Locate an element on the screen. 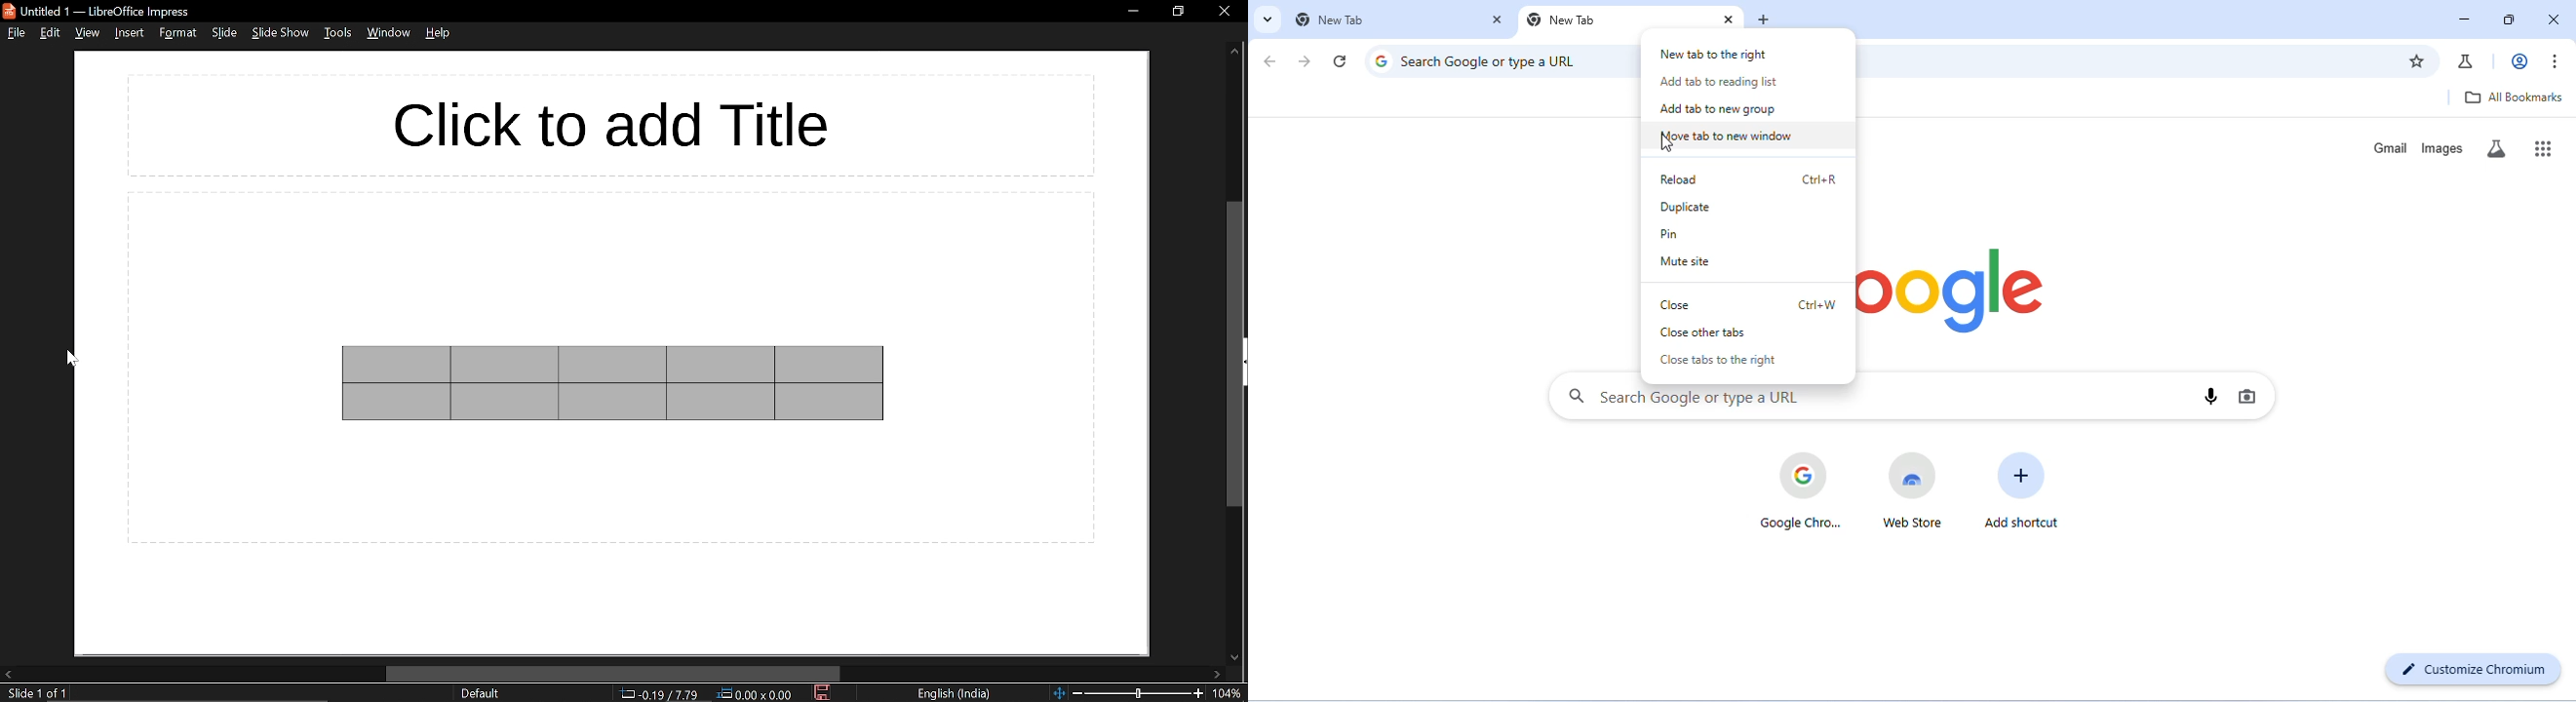 The height and width of the screenshot is (728, 2576). refresh is located at coordinates (1339, 62).